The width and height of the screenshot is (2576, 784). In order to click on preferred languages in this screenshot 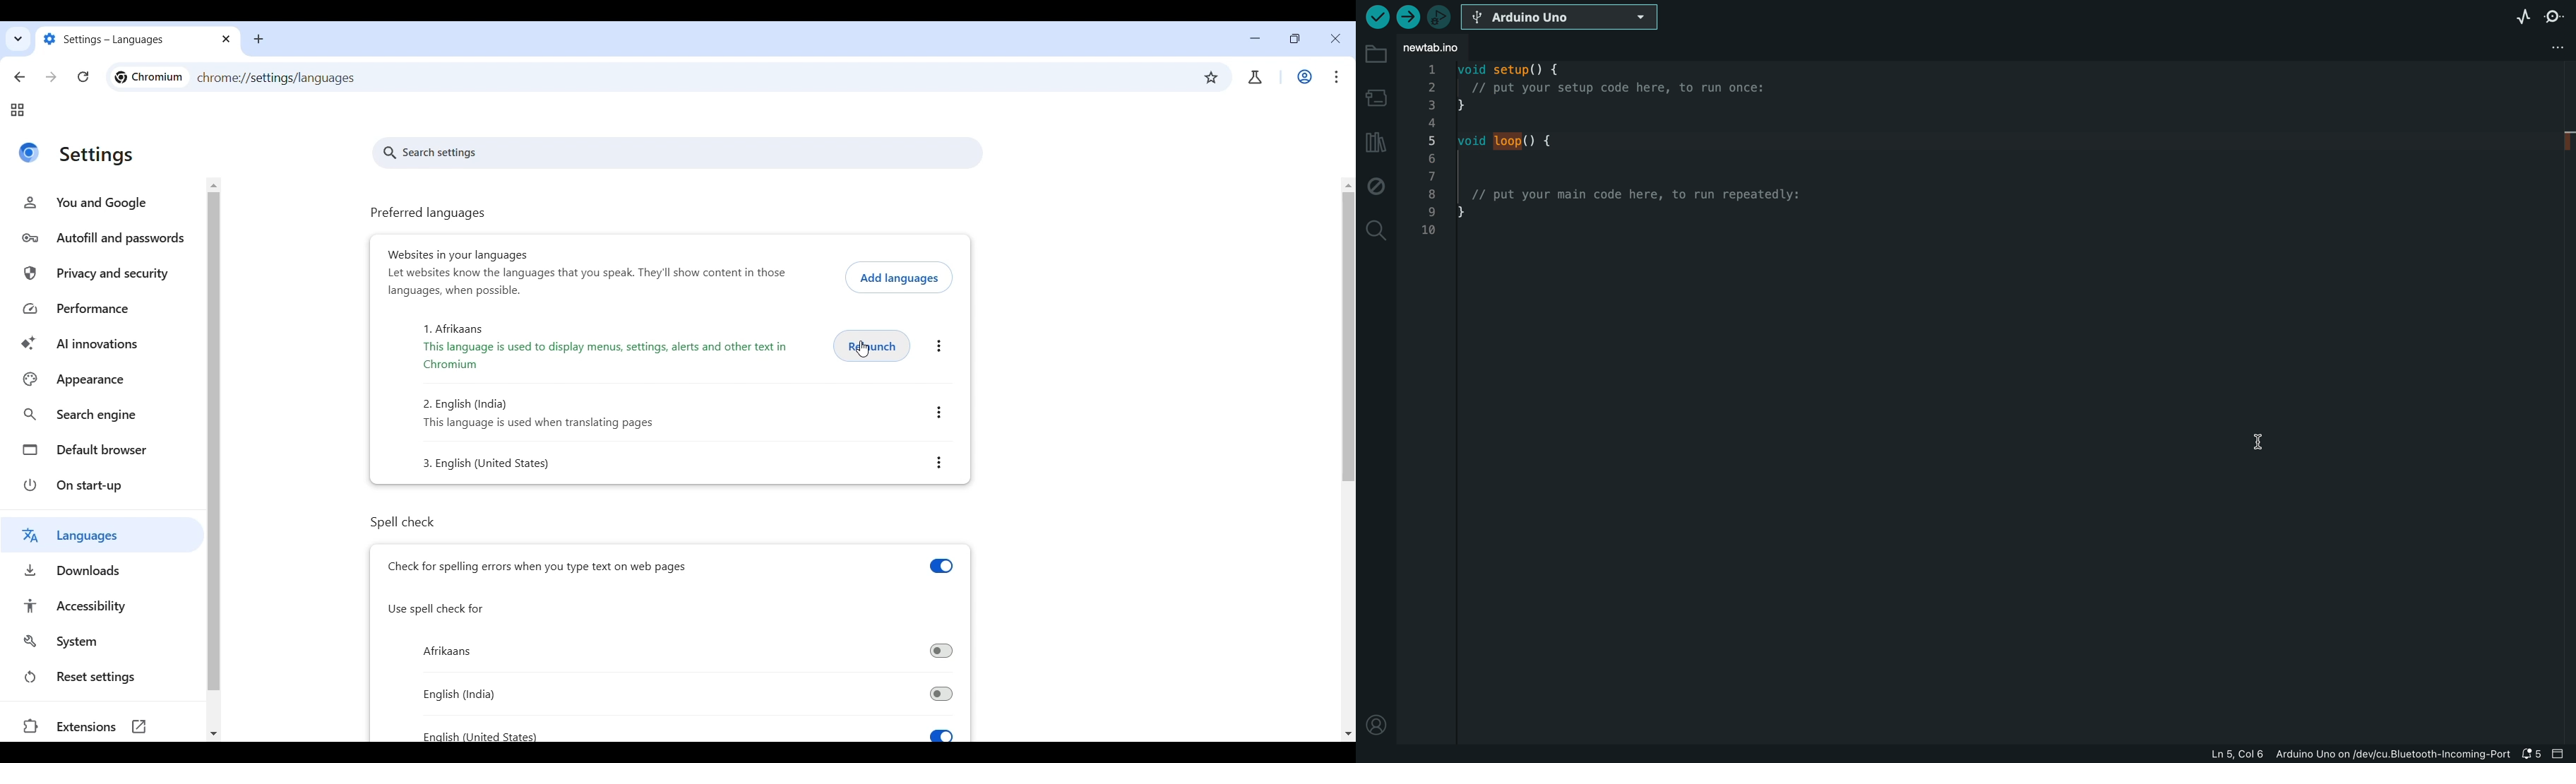, I will do `click(429, 214)`.